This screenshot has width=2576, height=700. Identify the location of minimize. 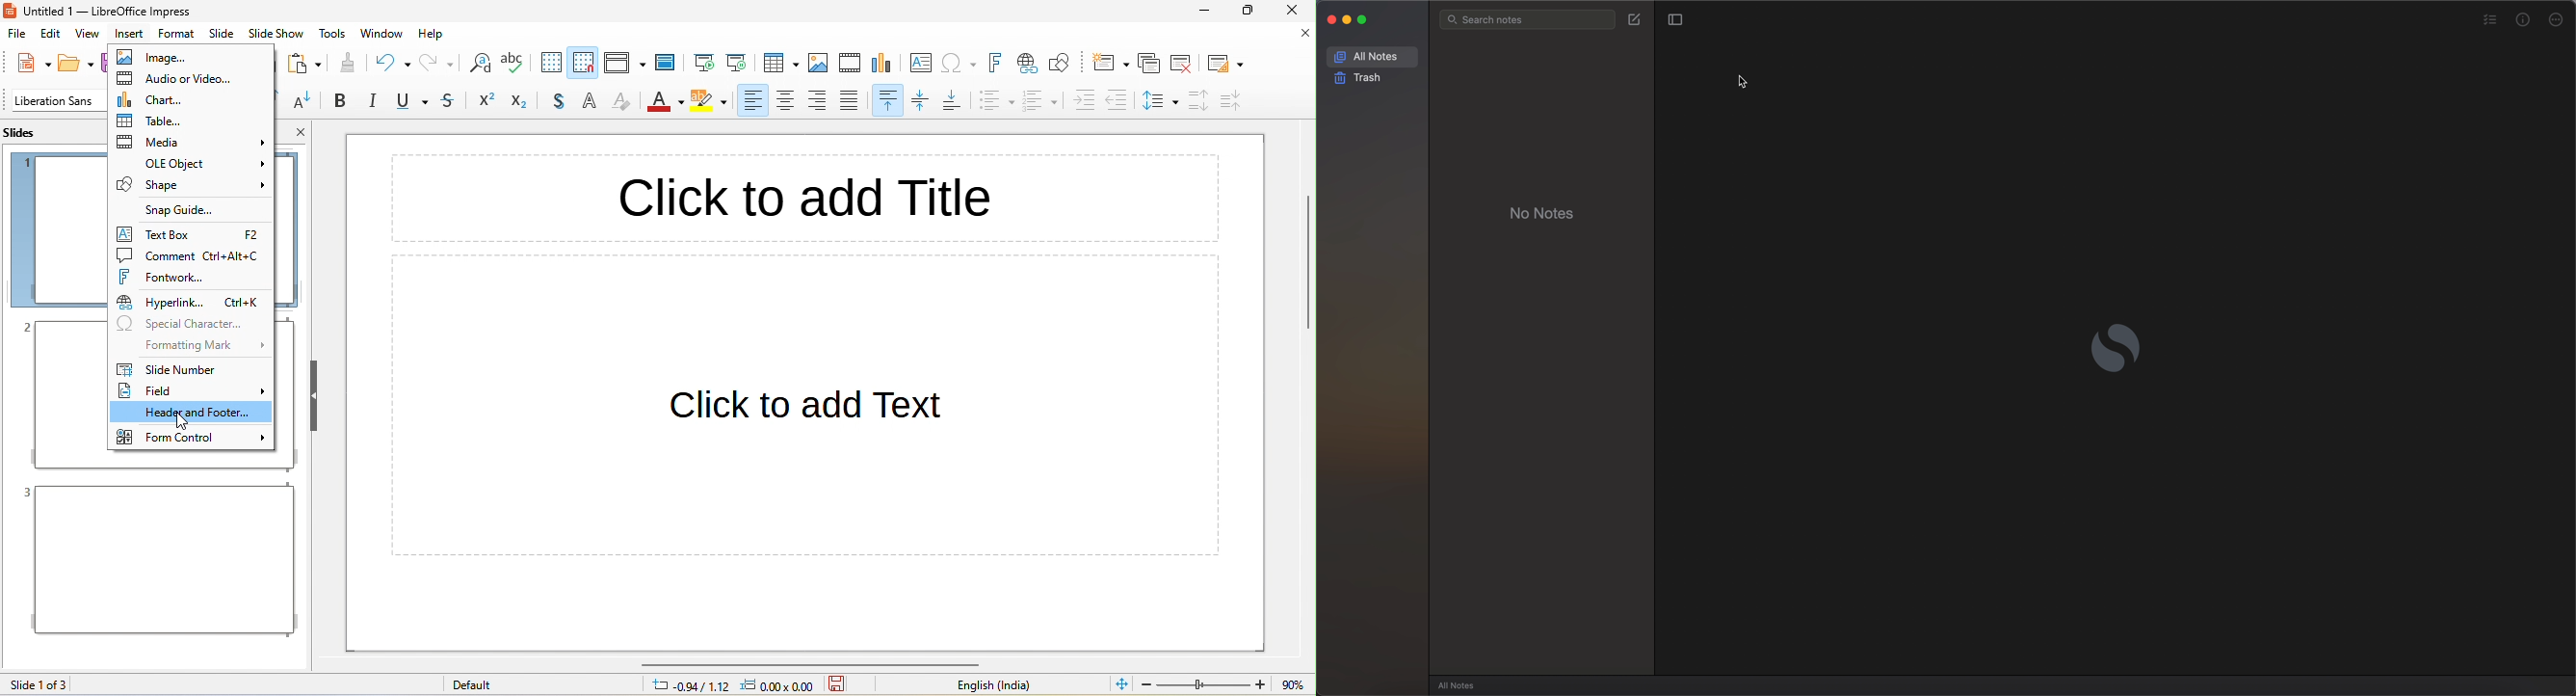
(1350, 20).